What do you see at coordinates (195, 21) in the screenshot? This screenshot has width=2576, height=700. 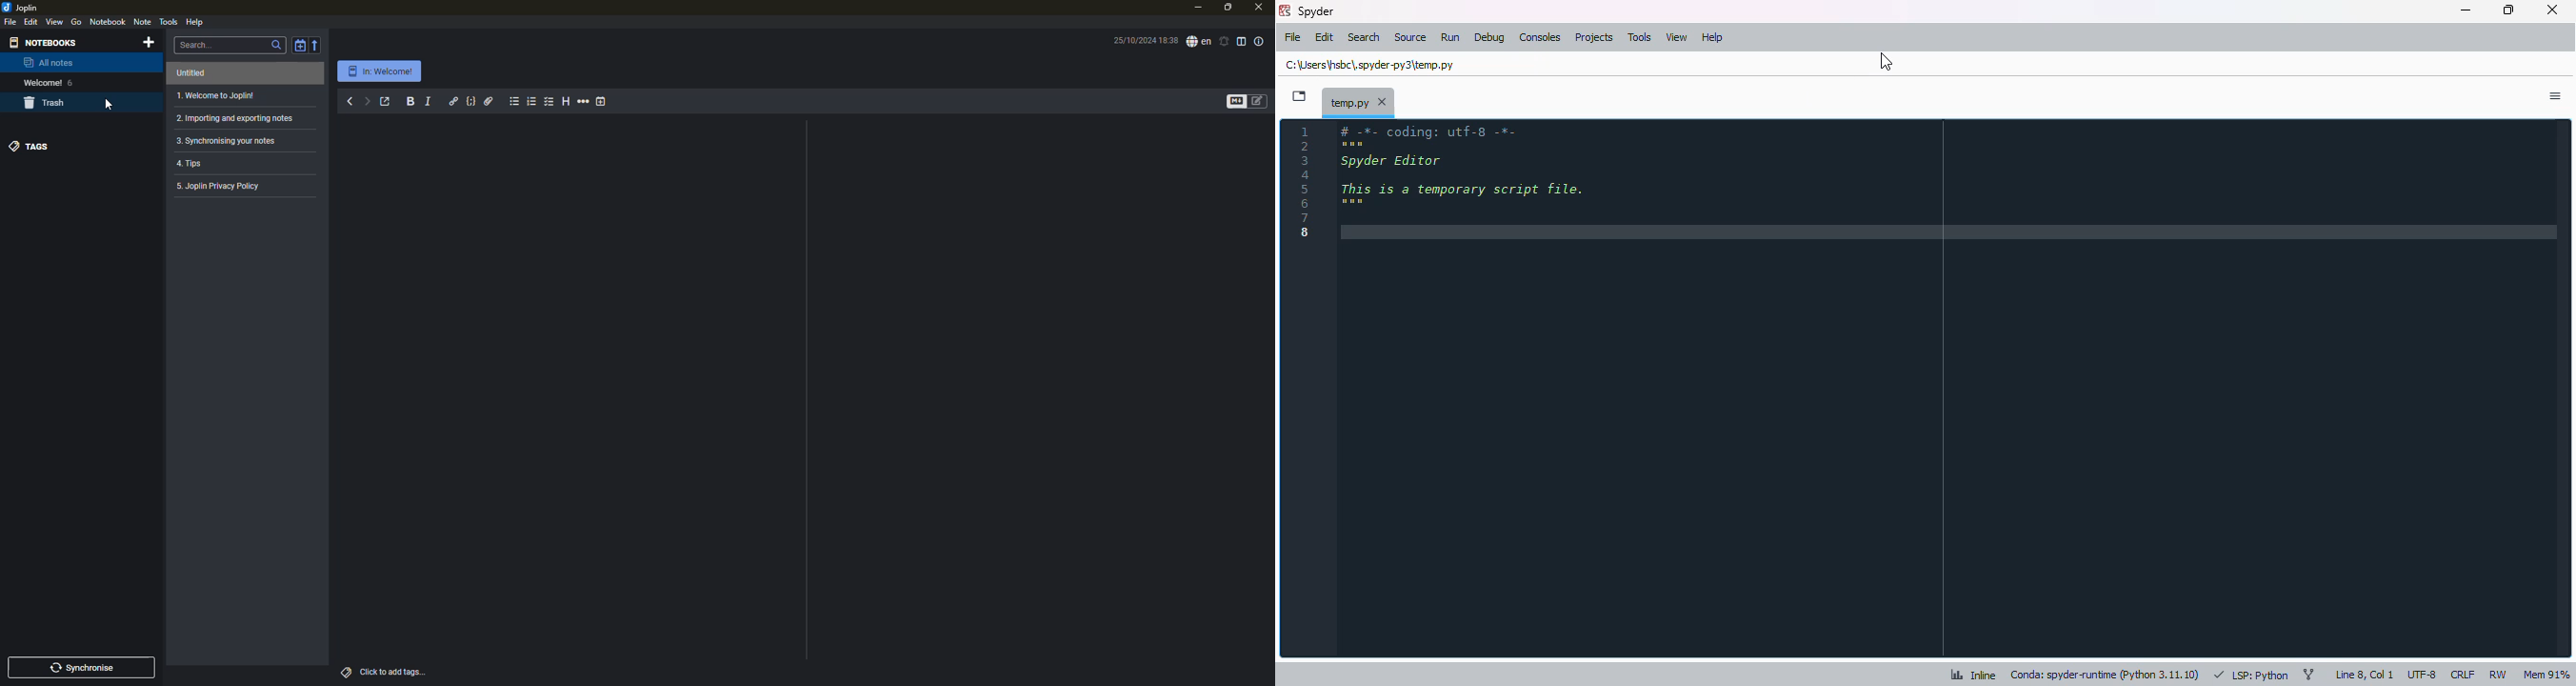 I see `help` at bounding box center [195, 21].